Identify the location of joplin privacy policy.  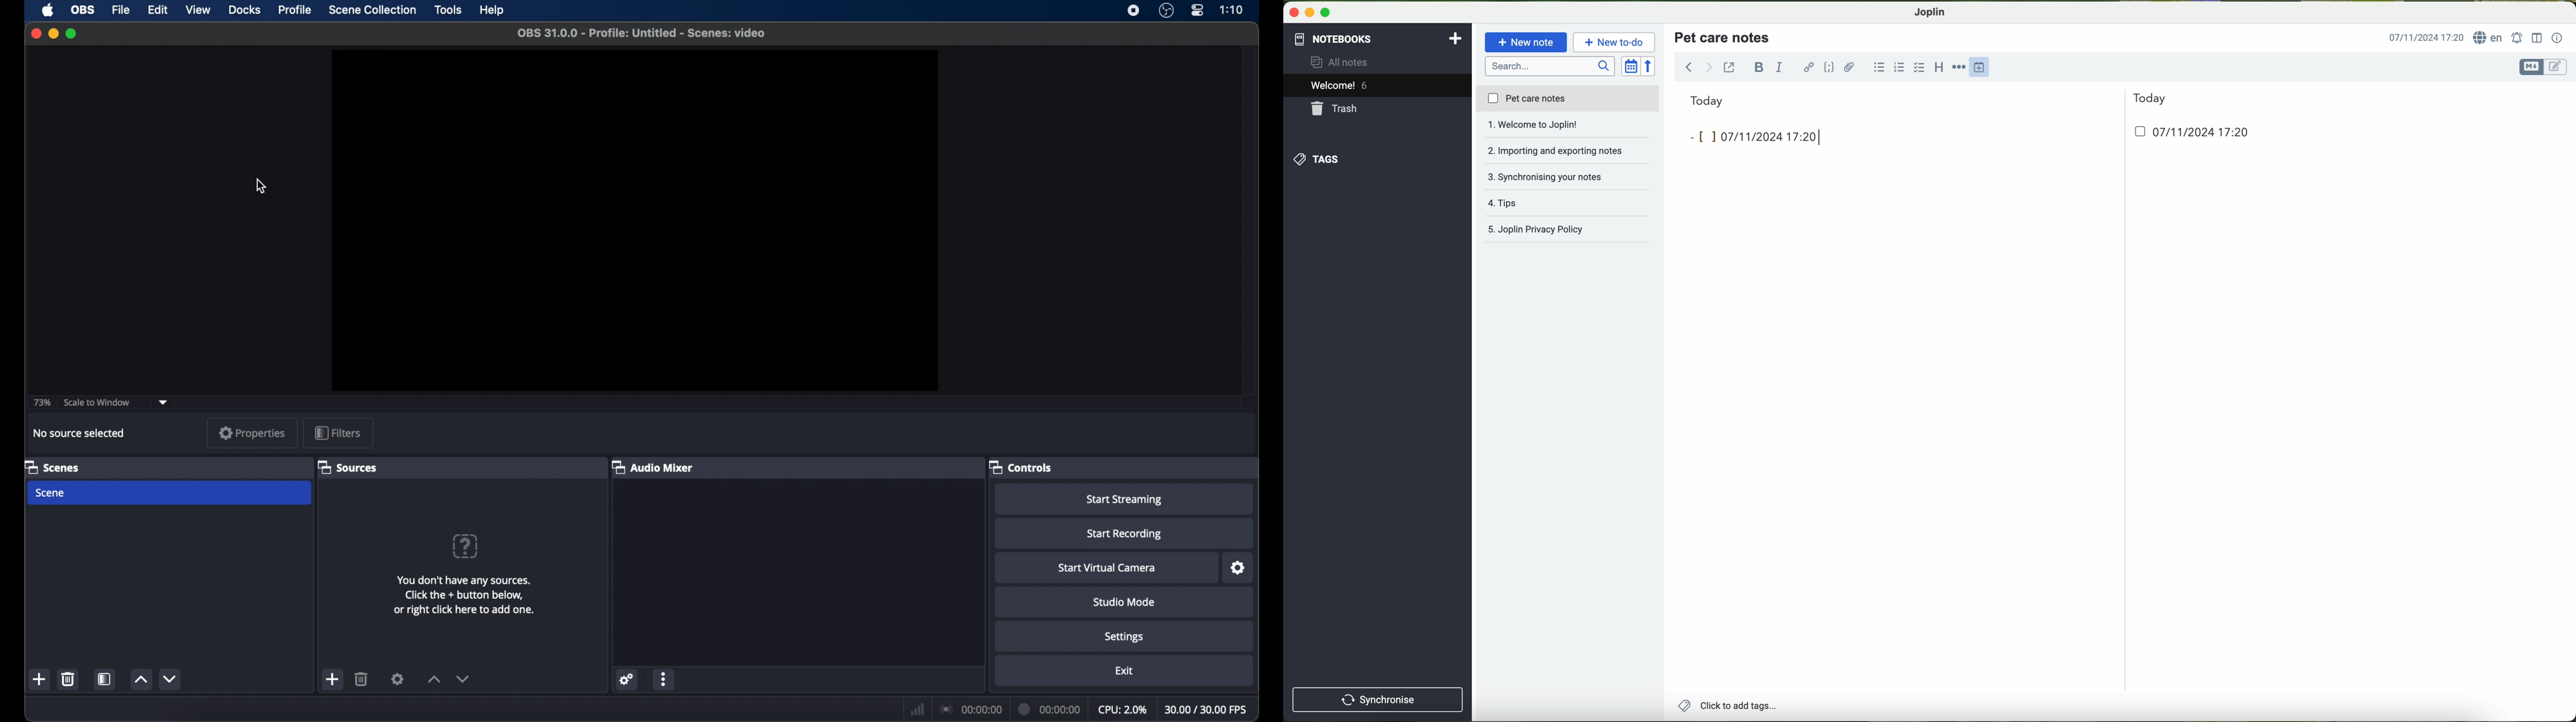
(1563, 231).